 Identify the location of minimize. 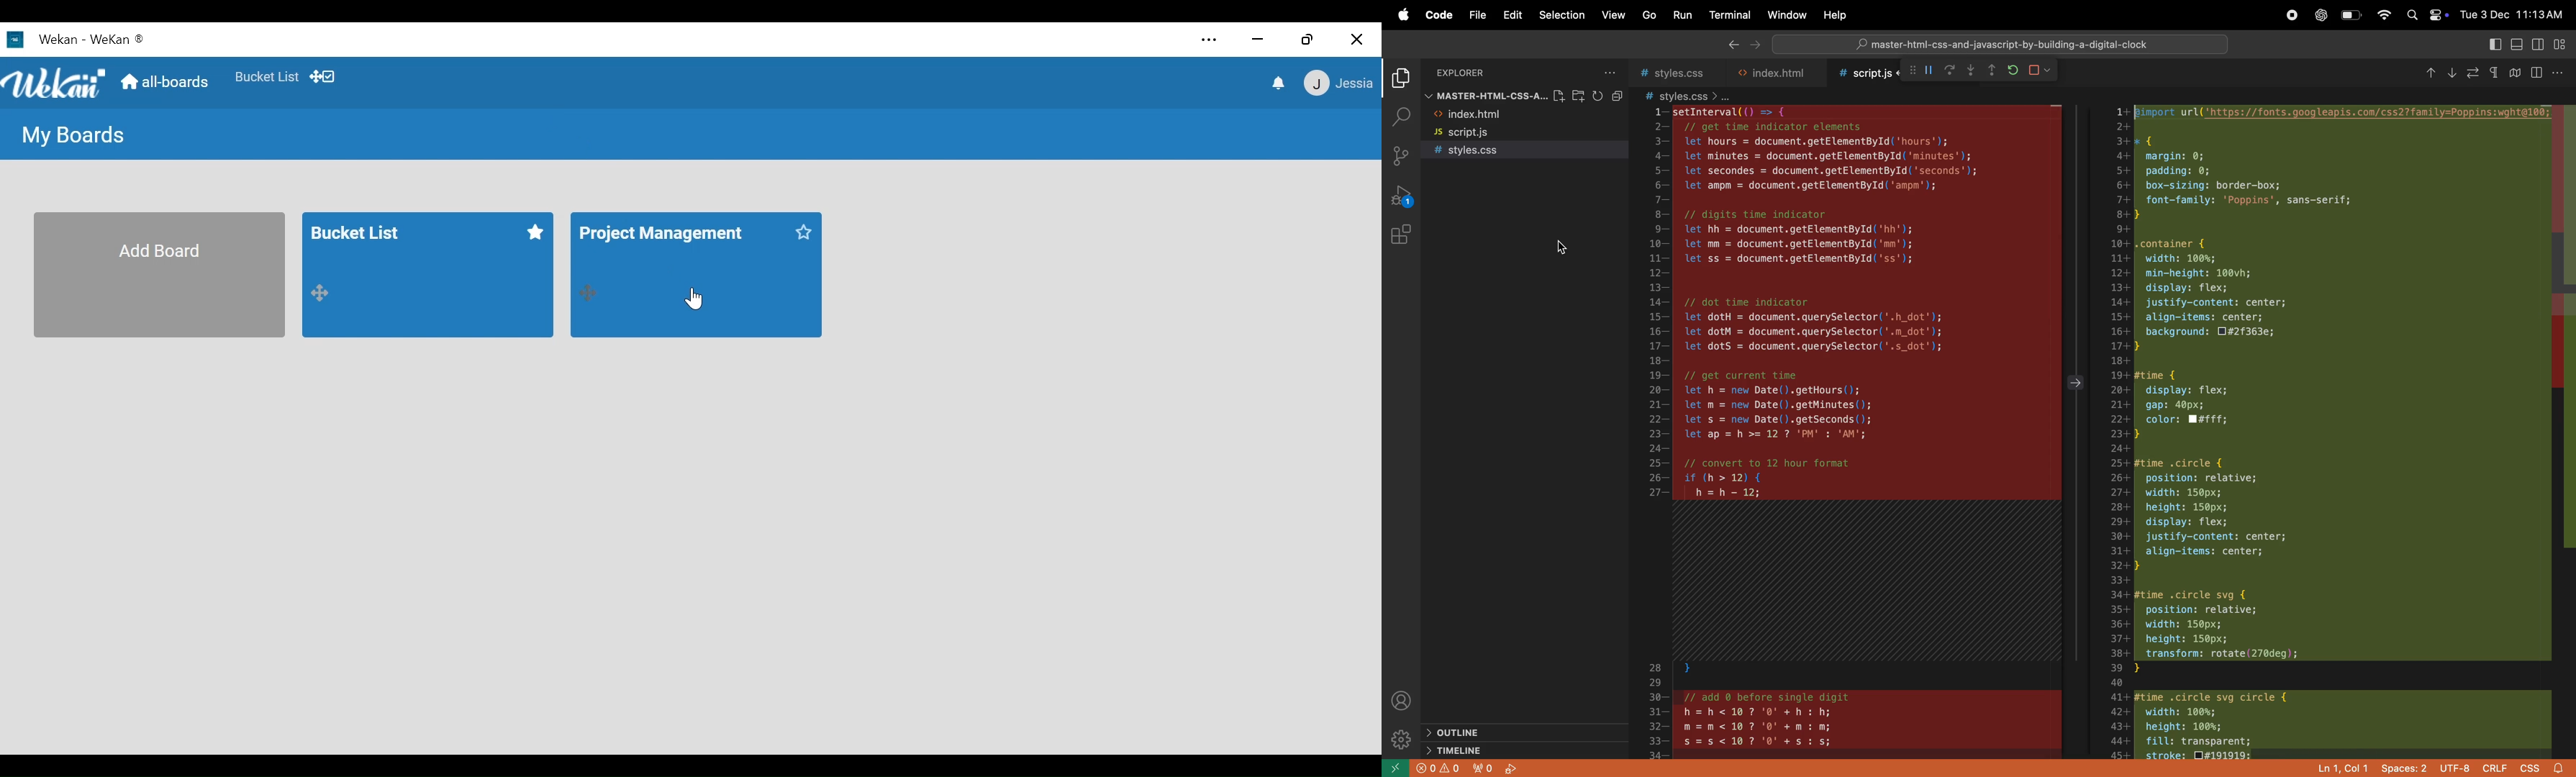
(1257, 39).